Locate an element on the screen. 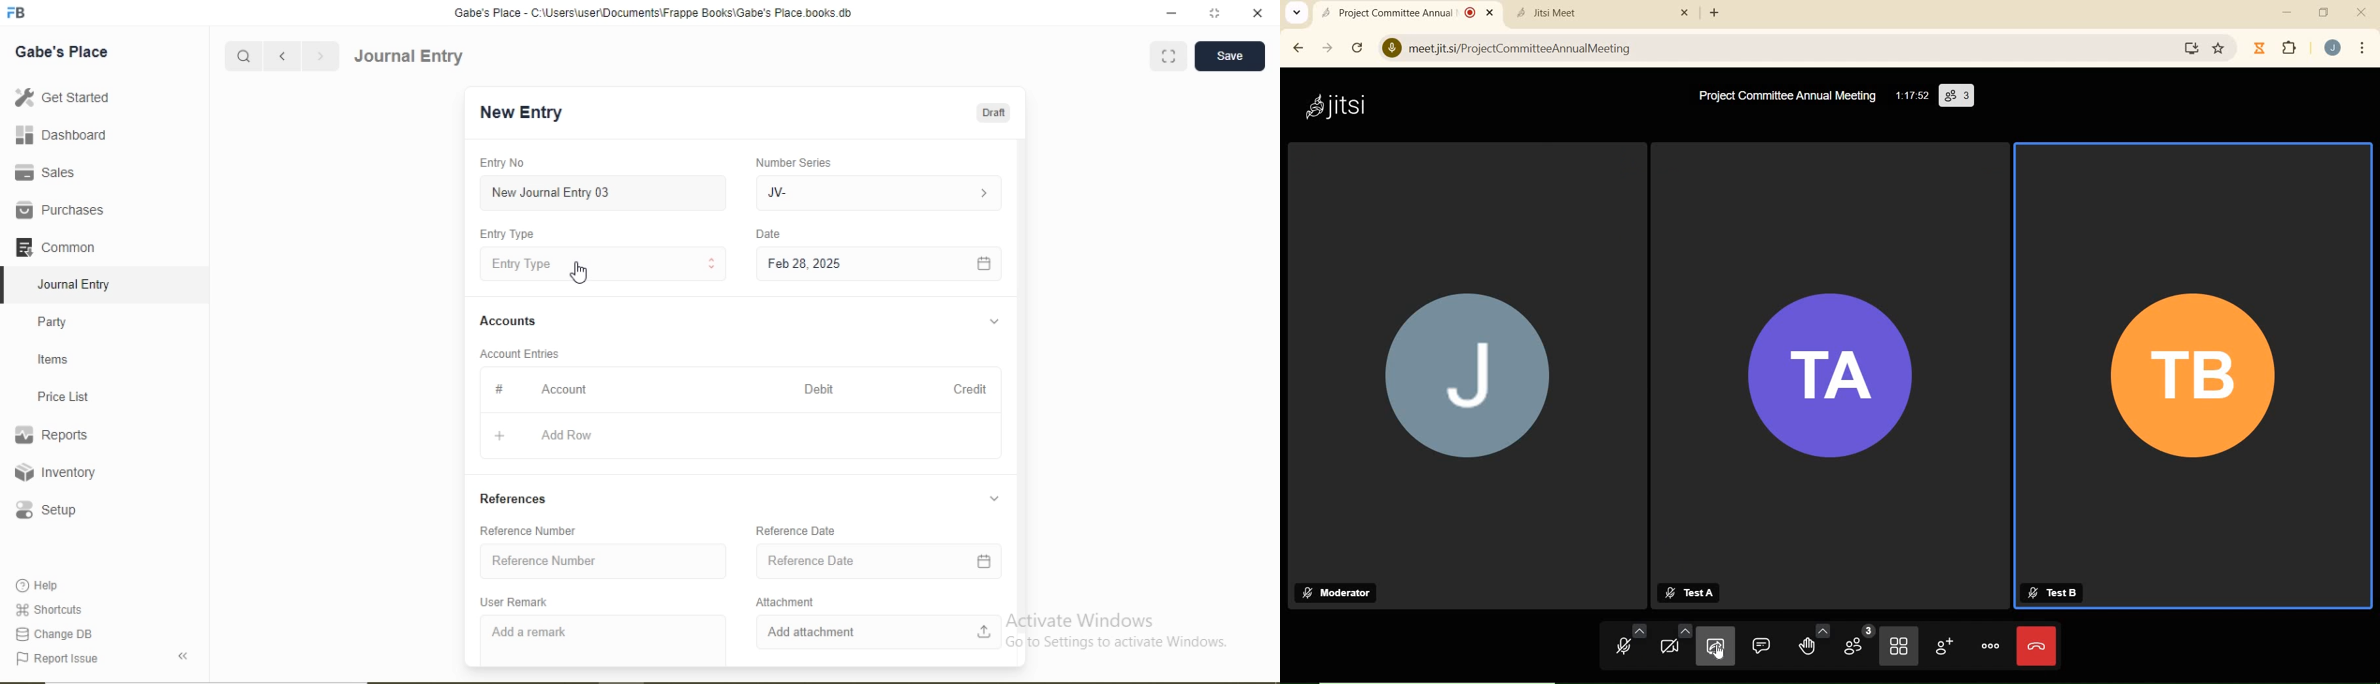 The image size is (2380, 700). Dropdown is located at coordinates (994, 498).